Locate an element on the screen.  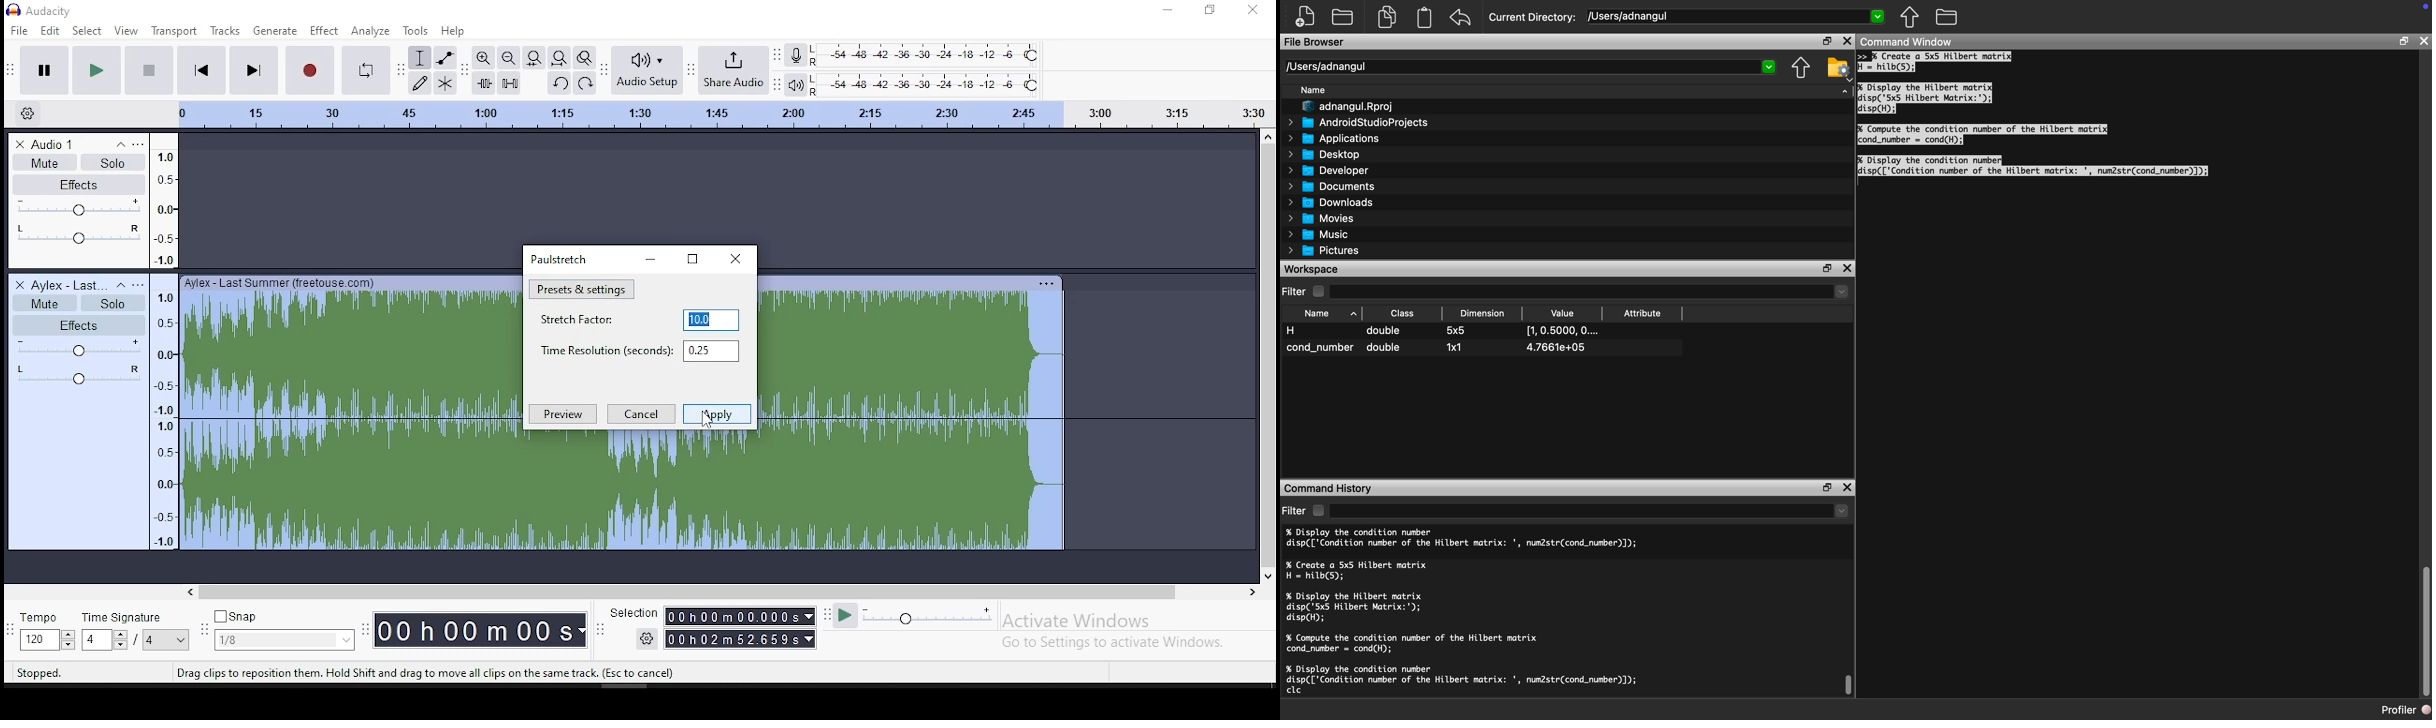
mute/unmute is located at coordinates (44, 162).